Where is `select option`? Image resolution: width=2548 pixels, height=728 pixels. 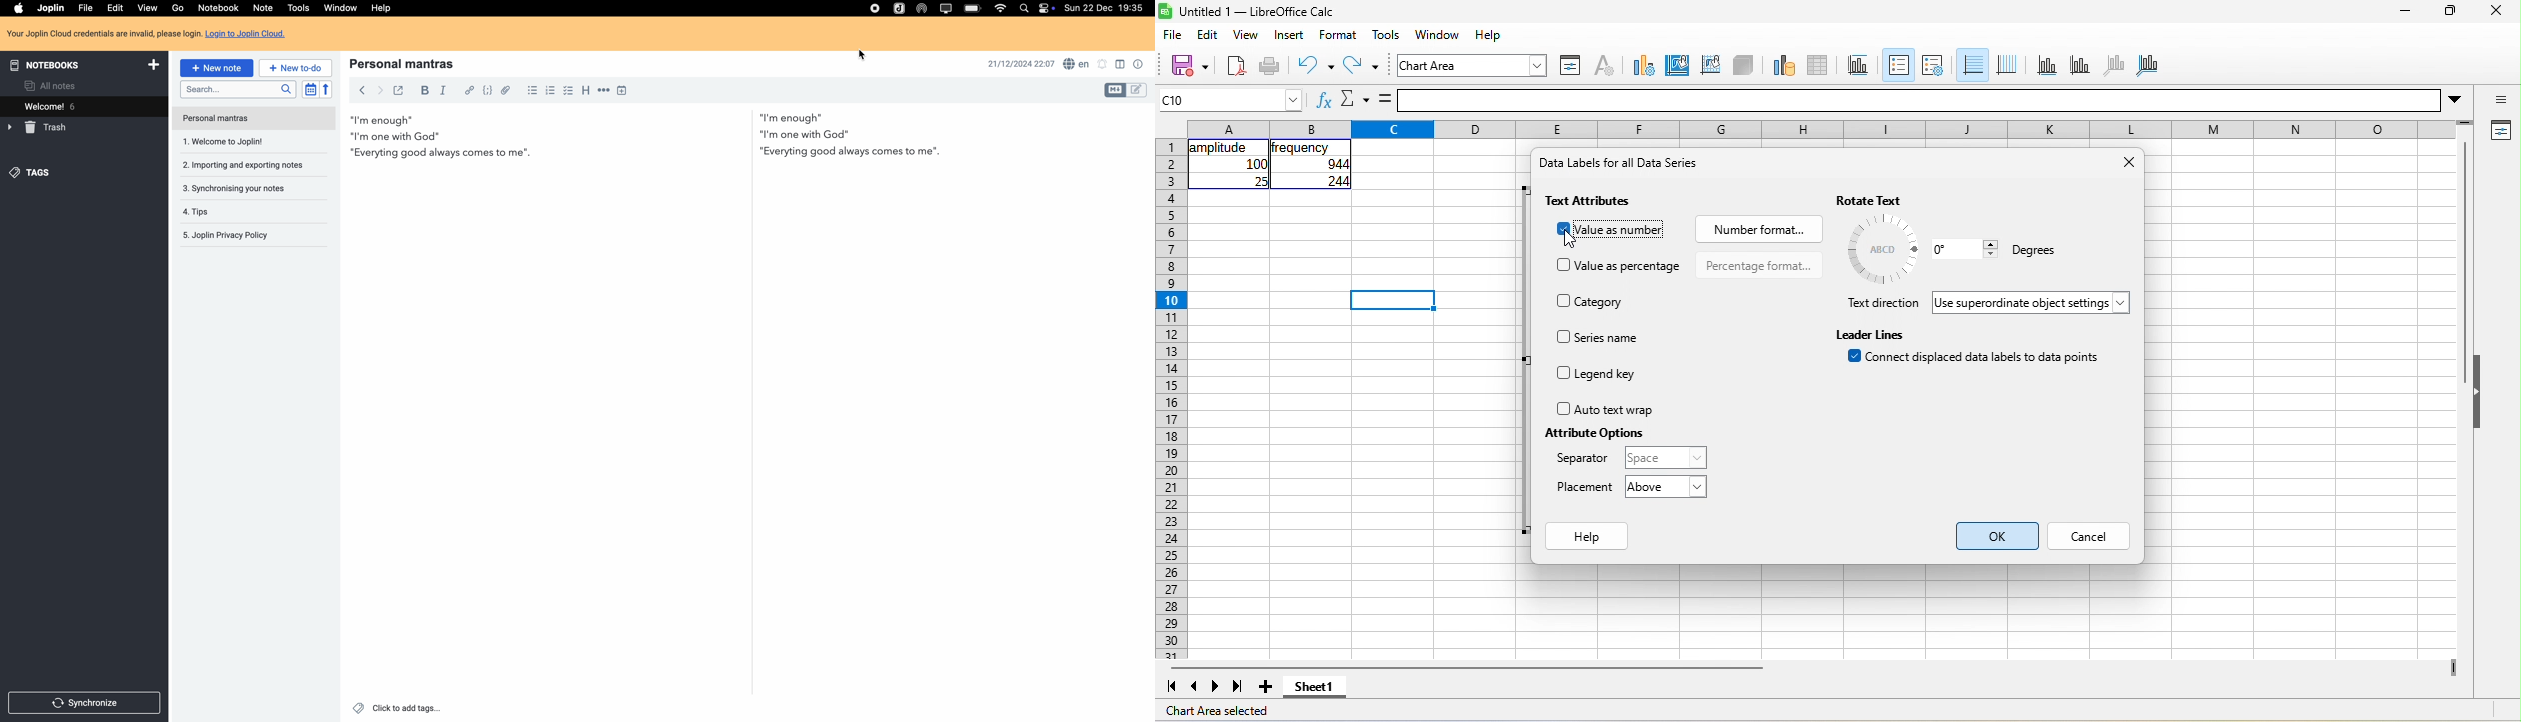 select option is located at coordinates (1613, 233).